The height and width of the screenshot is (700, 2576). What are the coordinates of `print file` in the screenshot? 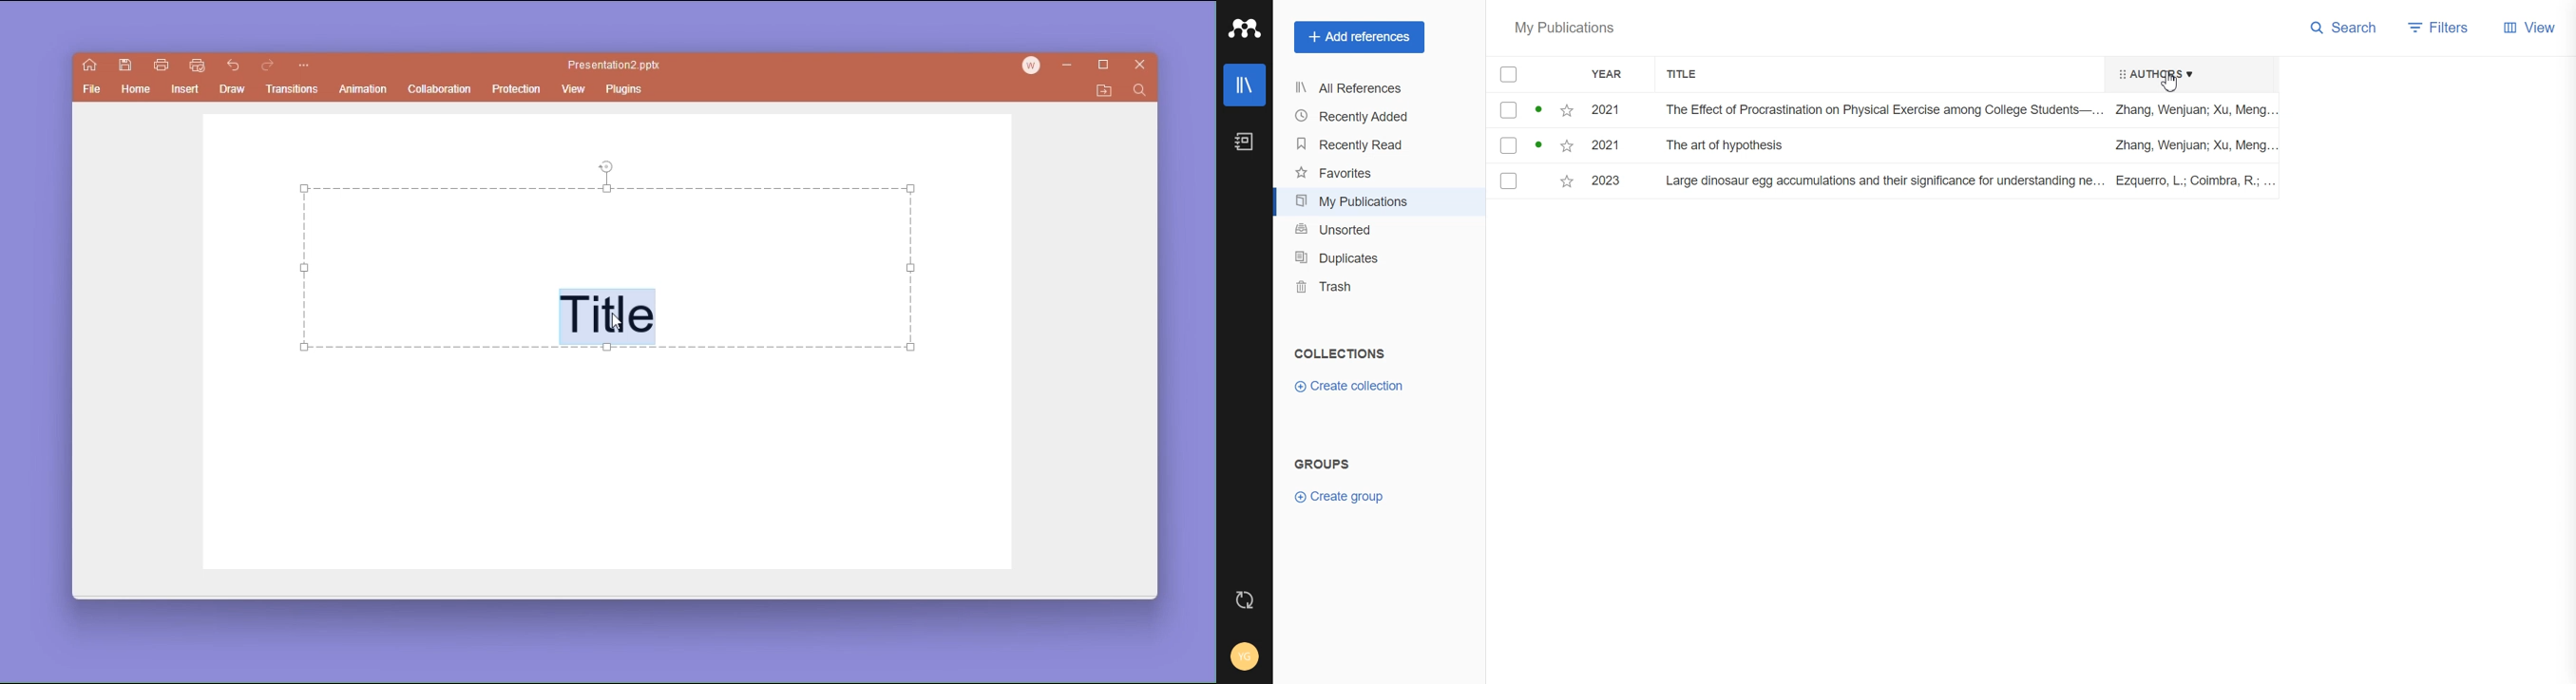 It's located at (161, 64).